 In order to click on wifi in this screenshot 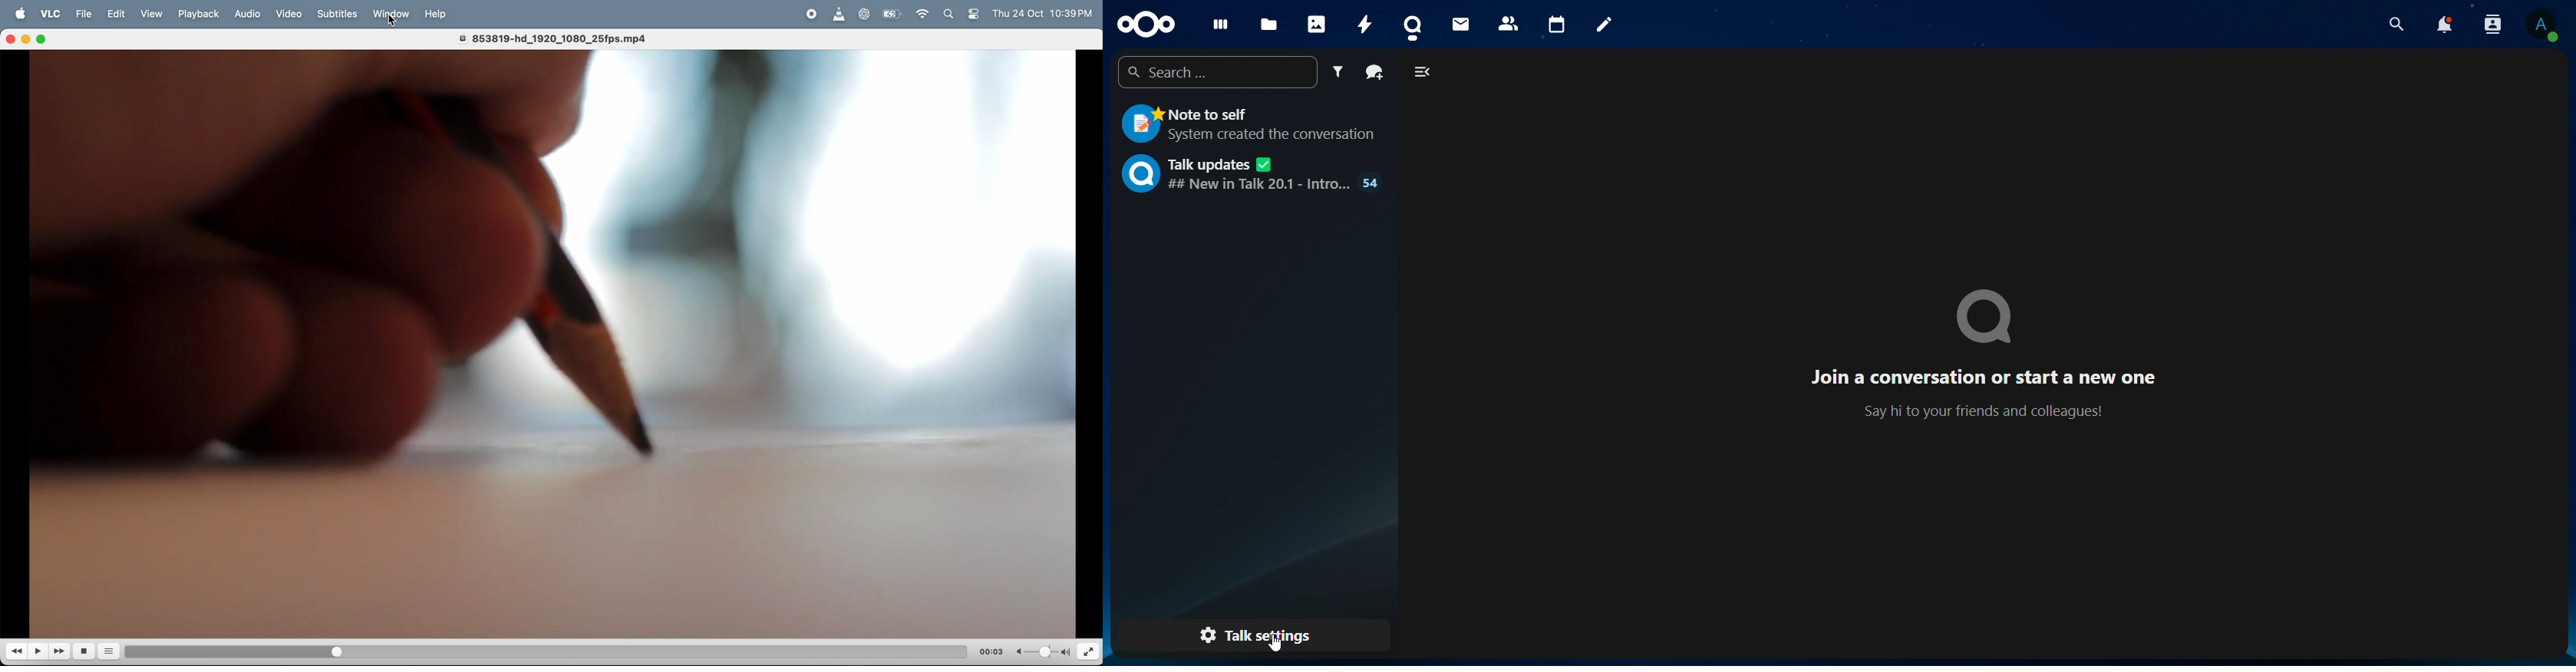, I will do `click(924, 16)`.